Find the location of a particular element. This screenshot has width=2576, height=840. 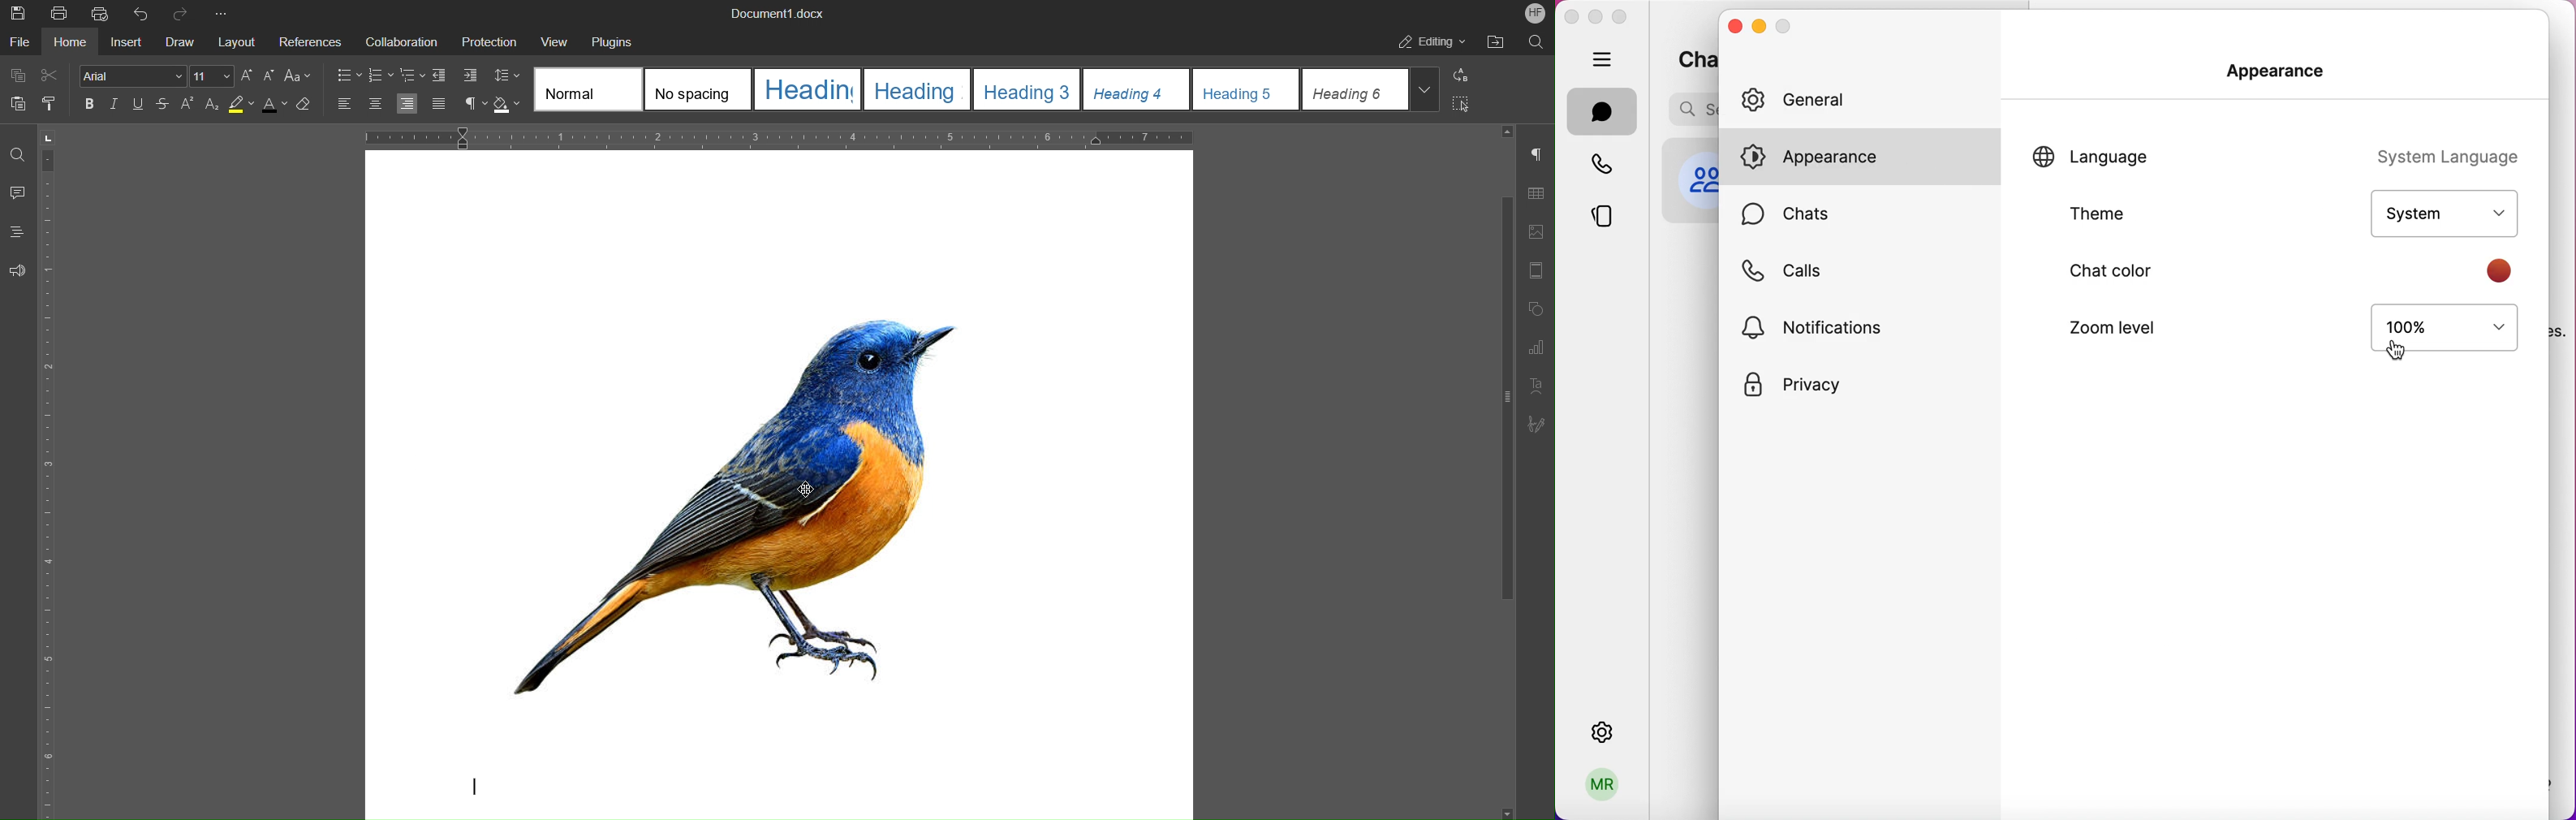

Copy is located at coordinates (16, 76).